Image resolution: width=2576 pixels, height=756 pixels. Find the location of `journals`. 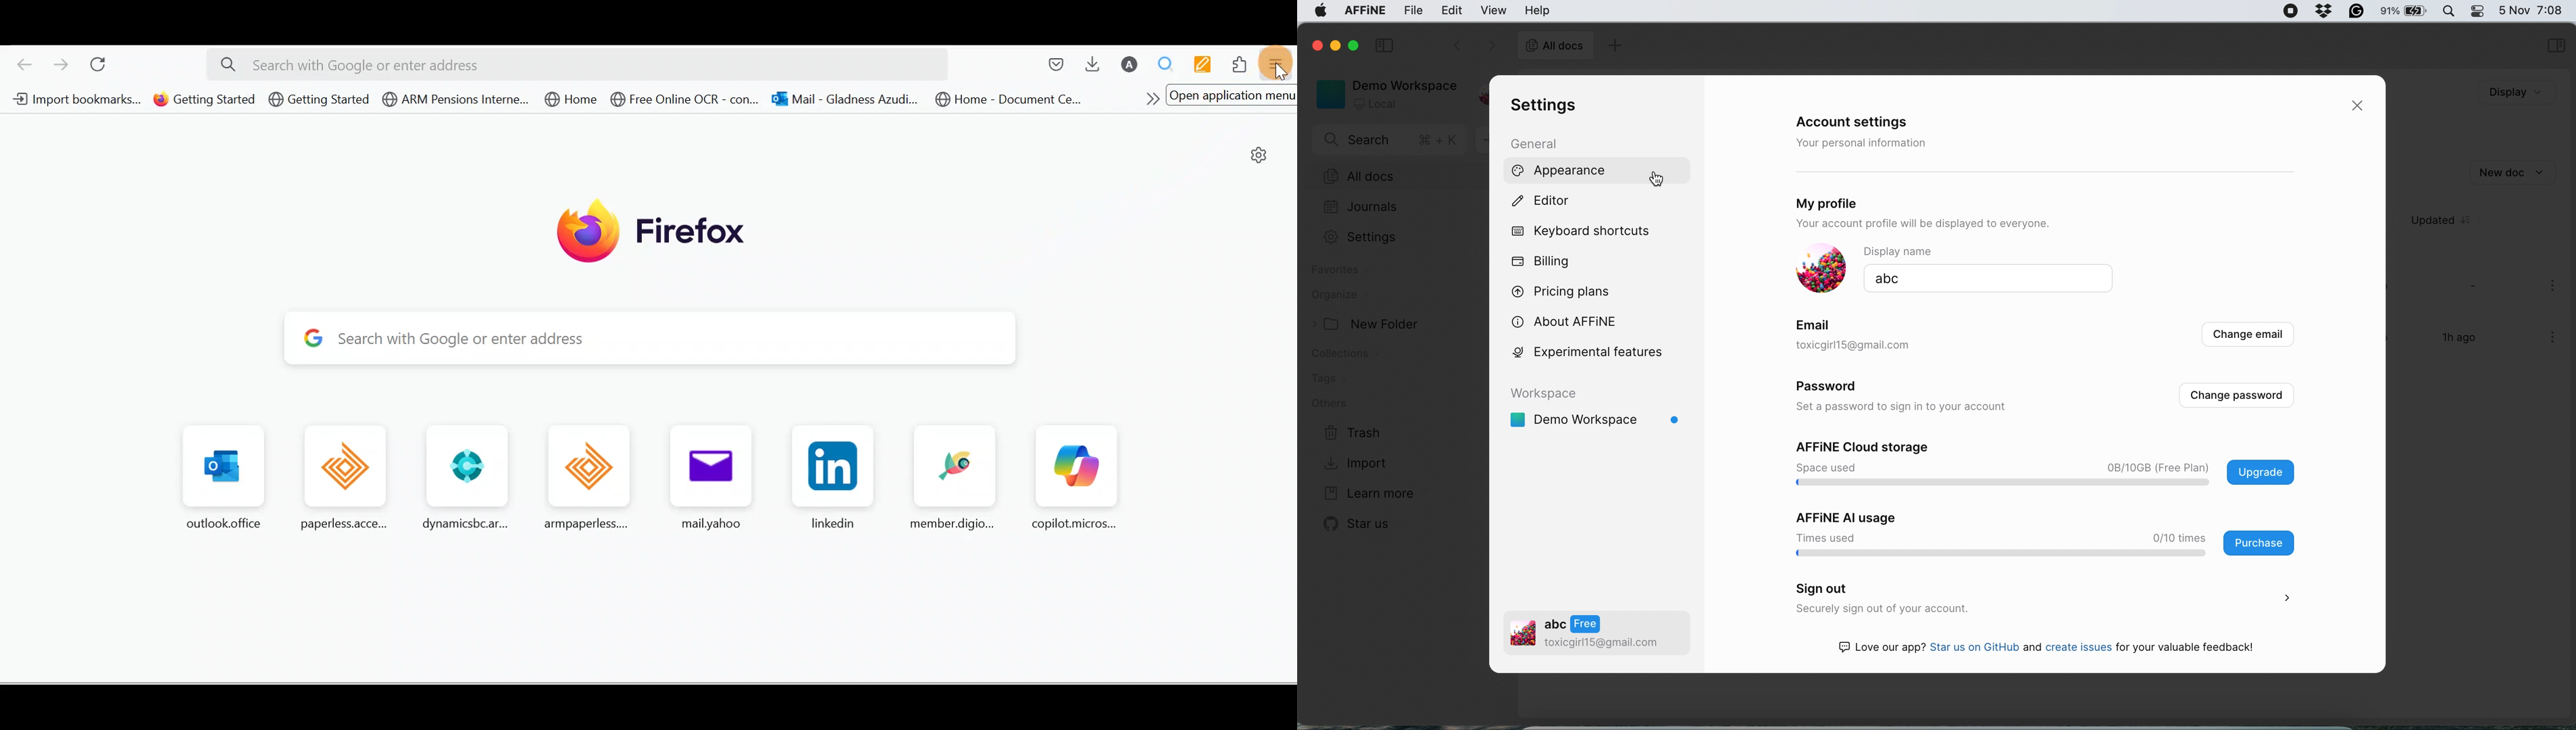

journals is located at coordinates (1362, 206).